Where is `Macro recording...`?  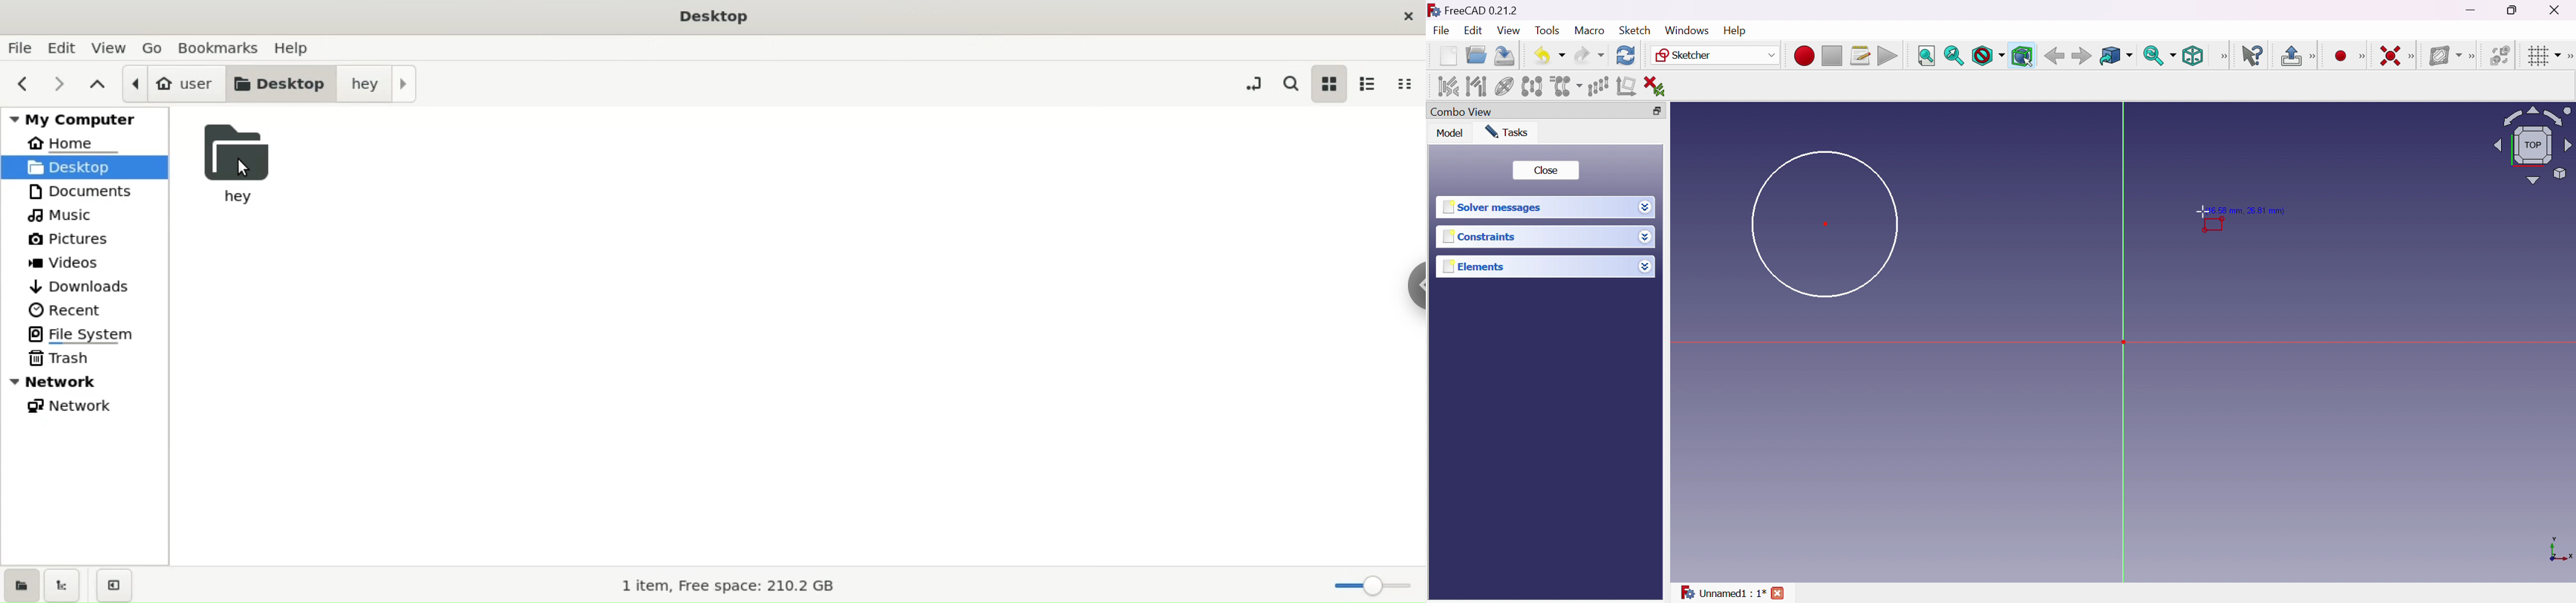 Macro recording... is located at coordinates (1804, 54).